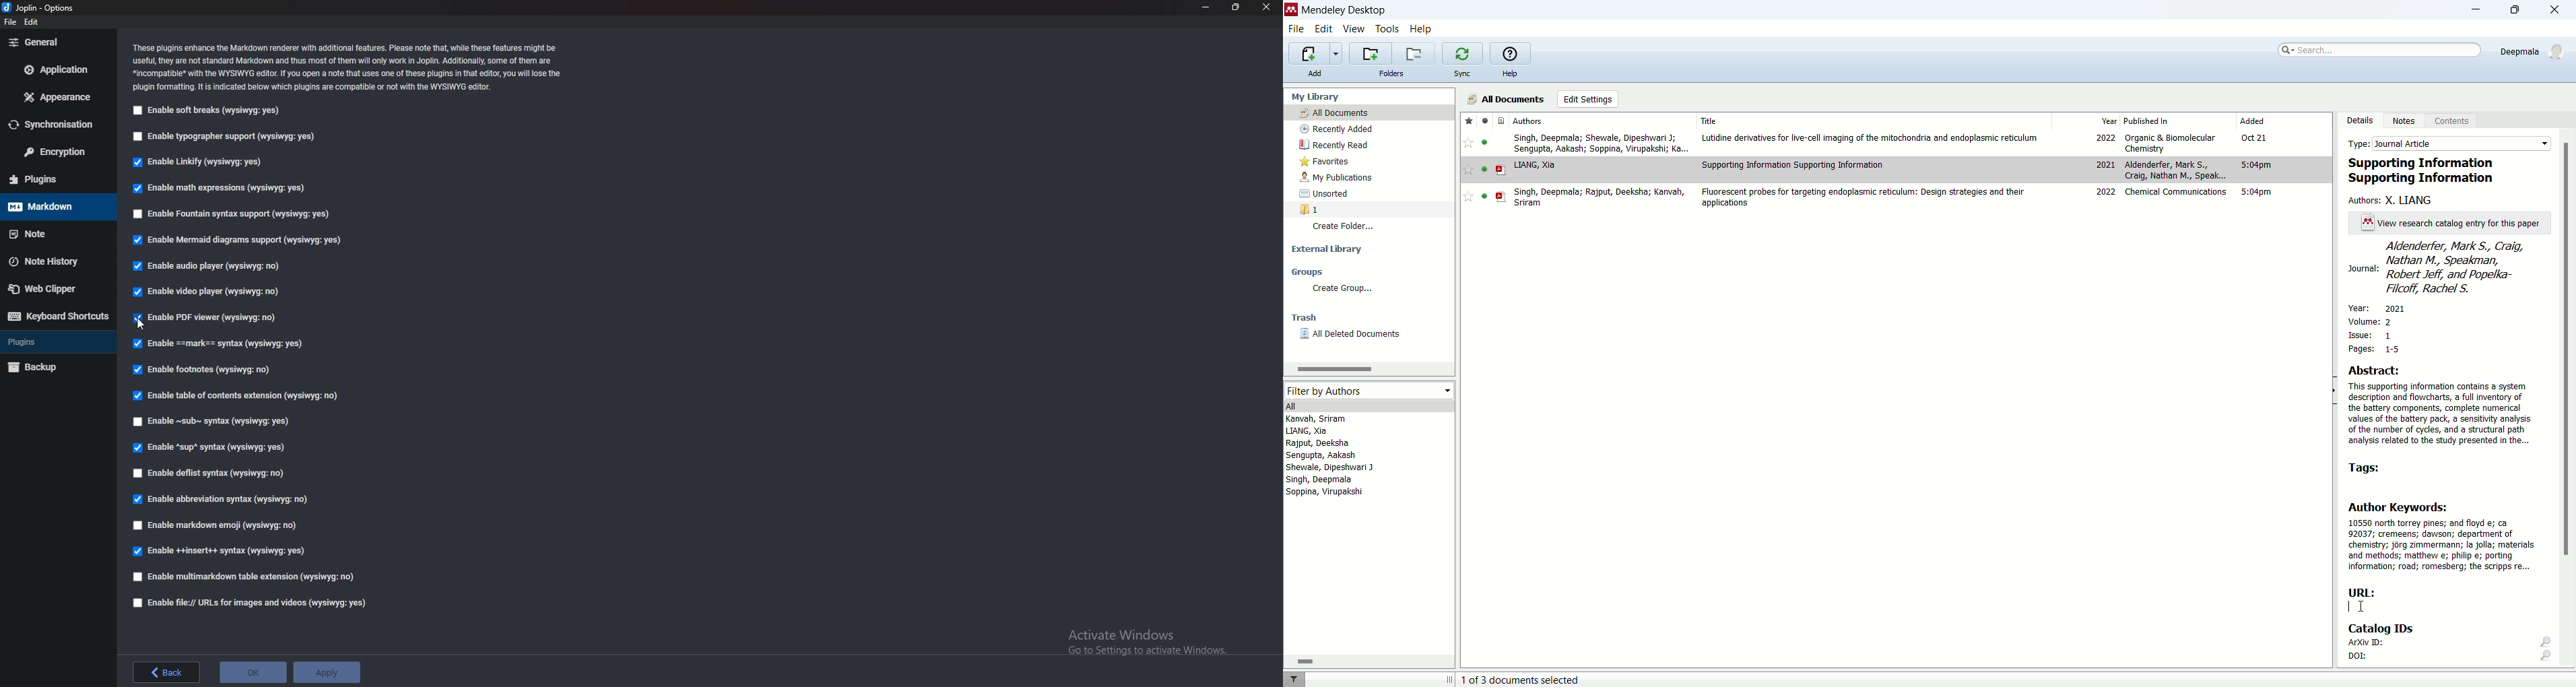 The width and height of the screenshot is (2576, 700). I want to click on Web clipper, so click(52, 287).